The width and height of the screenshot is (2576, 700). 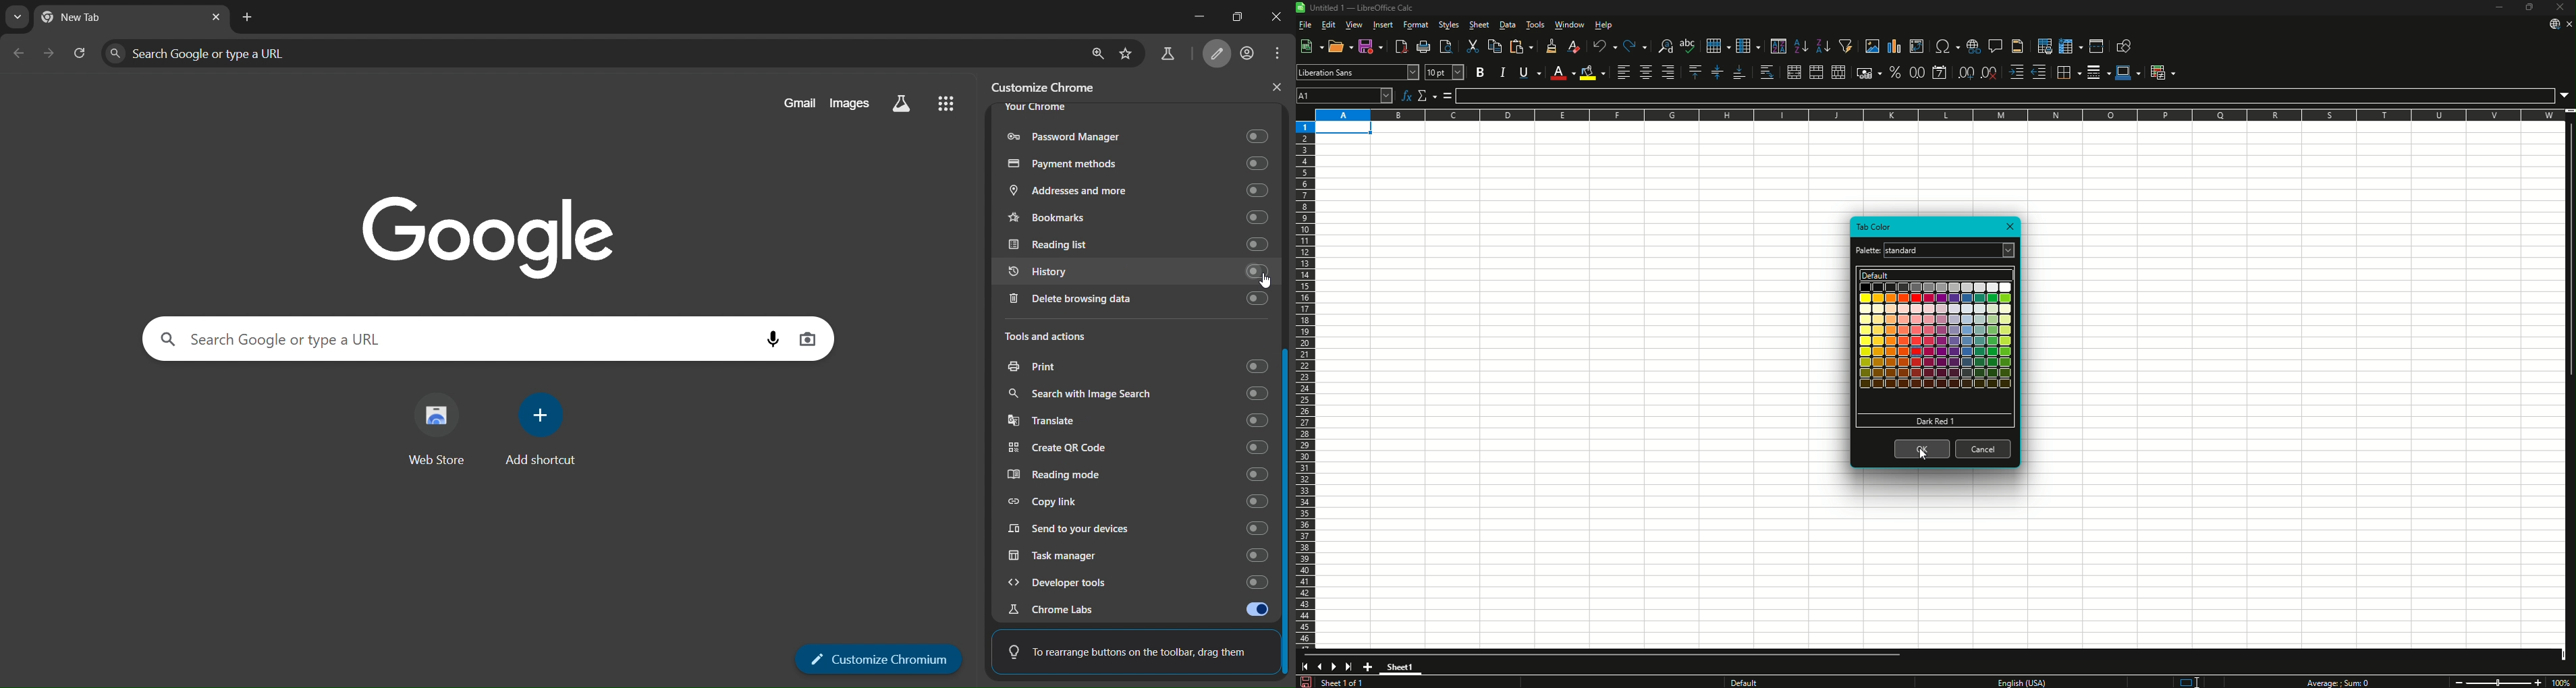 I want to click on Row, so click(x=1718, y=46).